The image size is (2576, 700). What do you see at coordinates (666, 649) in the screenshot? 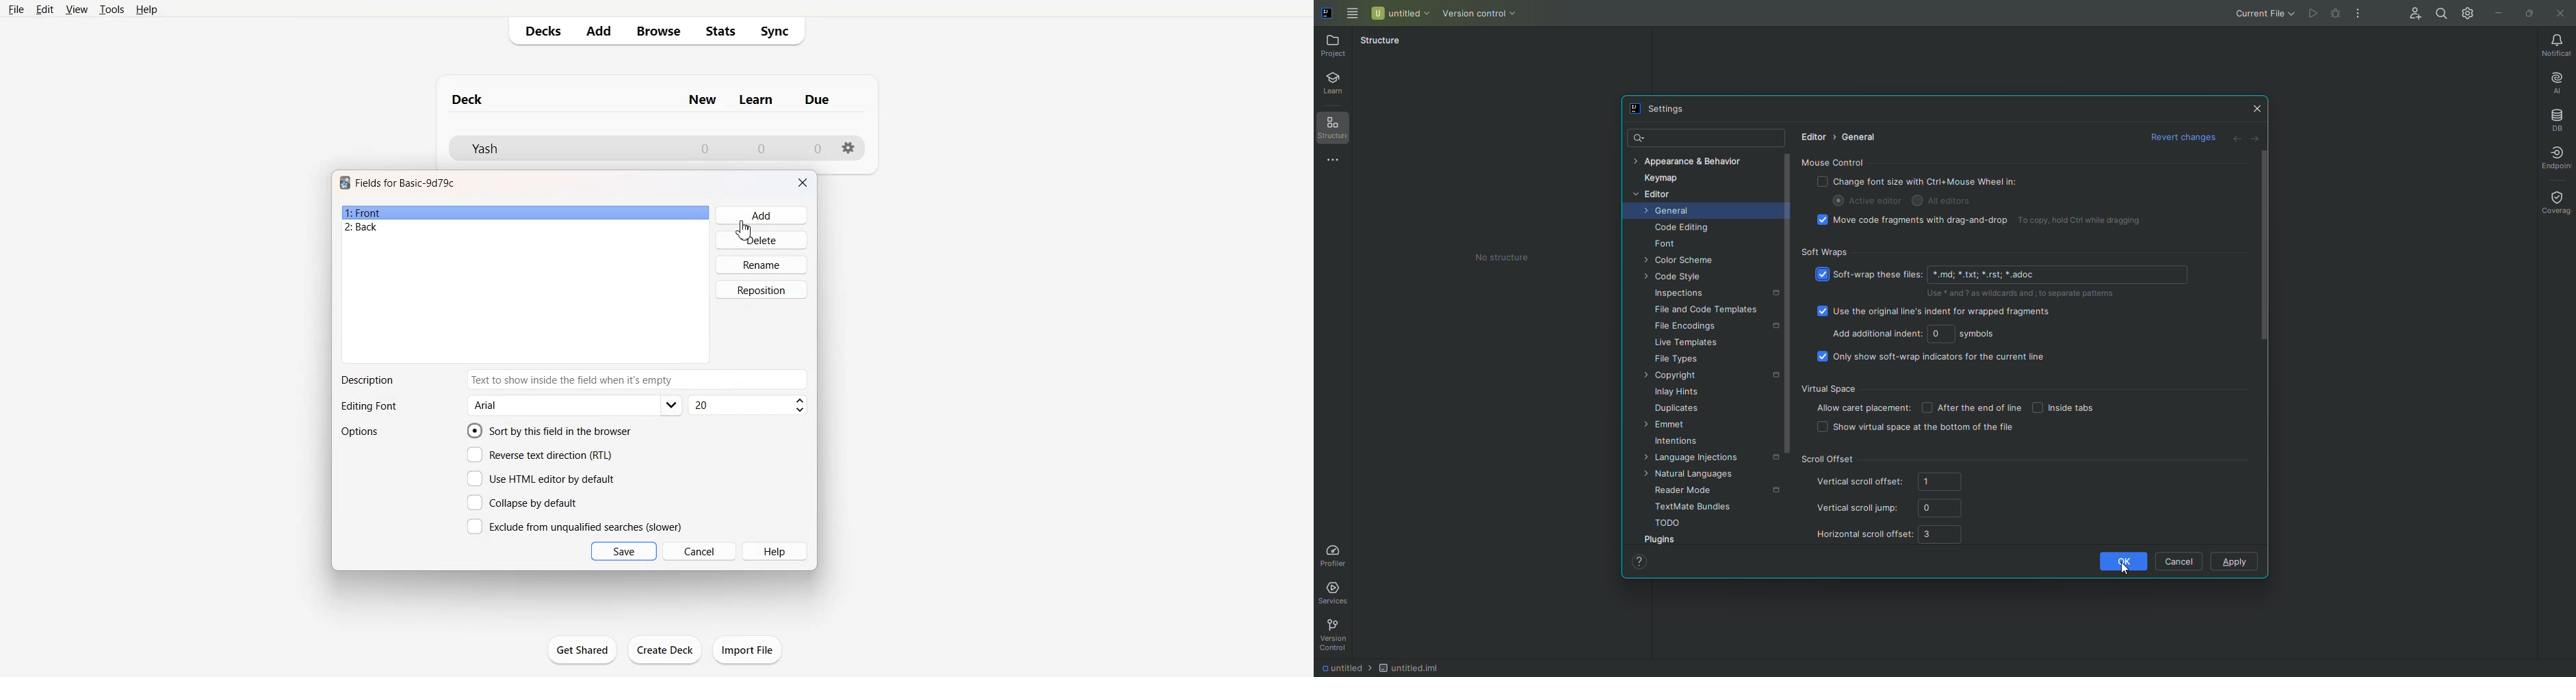
I see `Create Deck` at bounding box center [666, 649].